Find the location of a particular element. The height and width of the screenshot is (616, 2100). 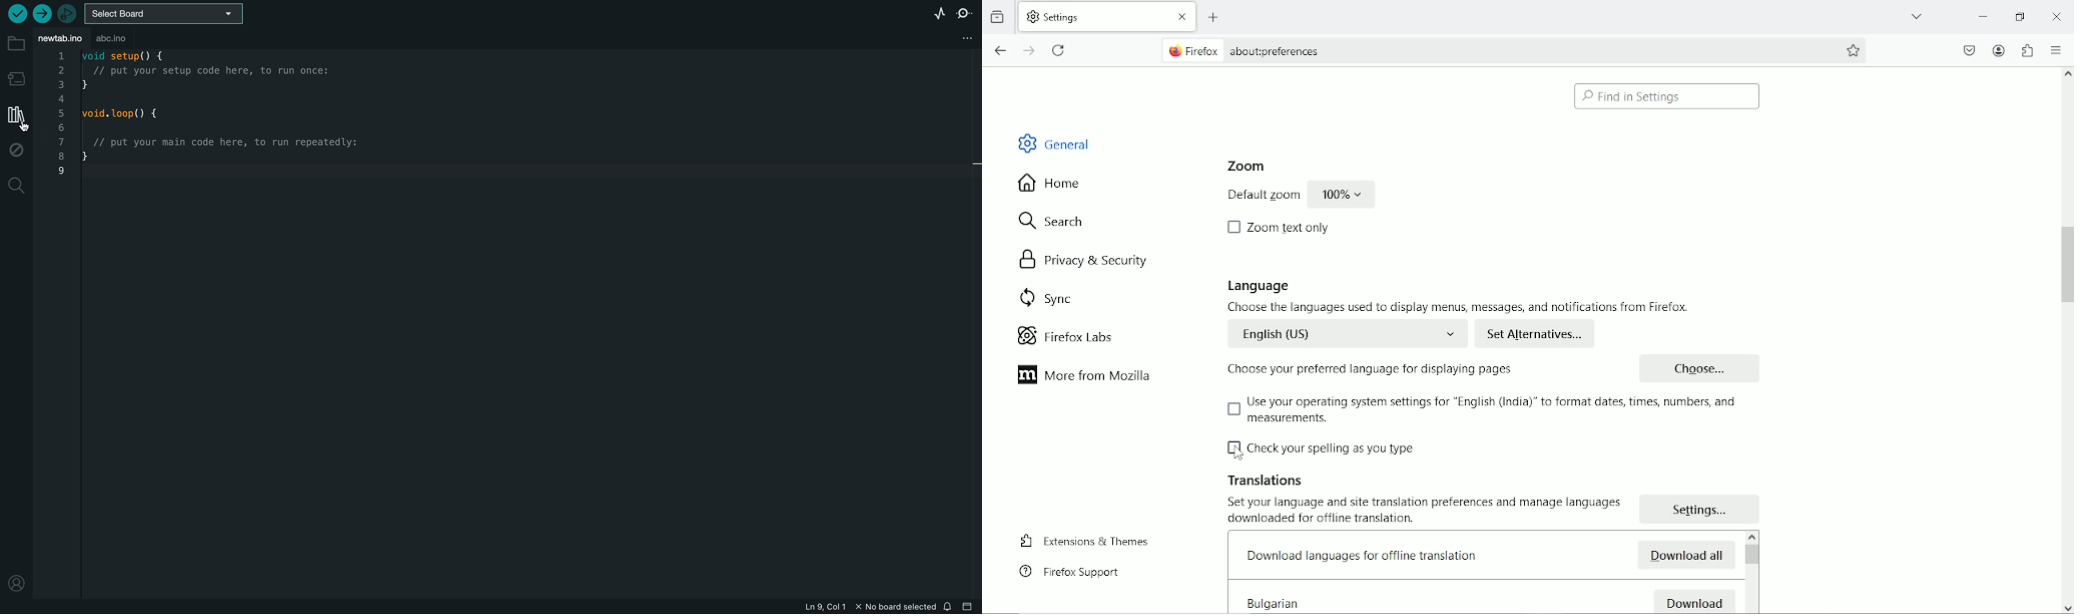

Go forward is located at coordinates (1030, 50).